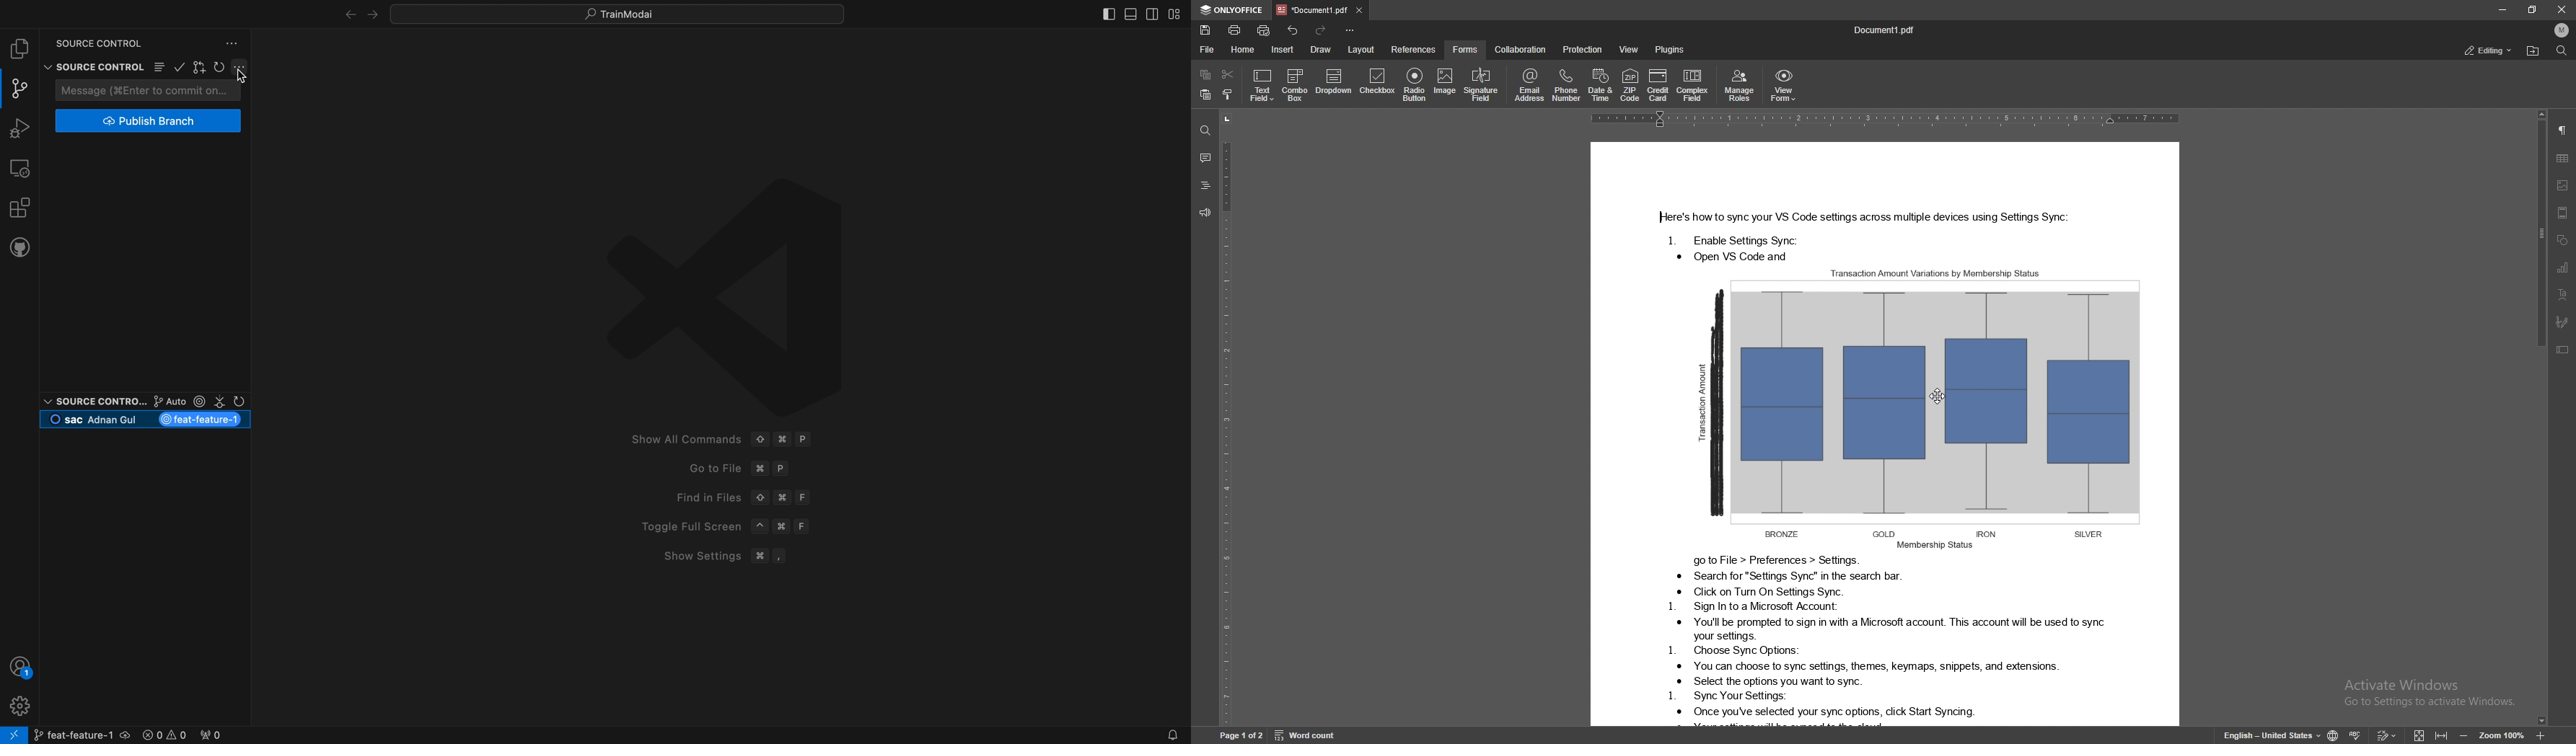 This screenshot has height=756, width=2576. What do you see at coordinates (2564, 130) in the screenshot?
I see `paragraph` at bounding box center [2564, 130].